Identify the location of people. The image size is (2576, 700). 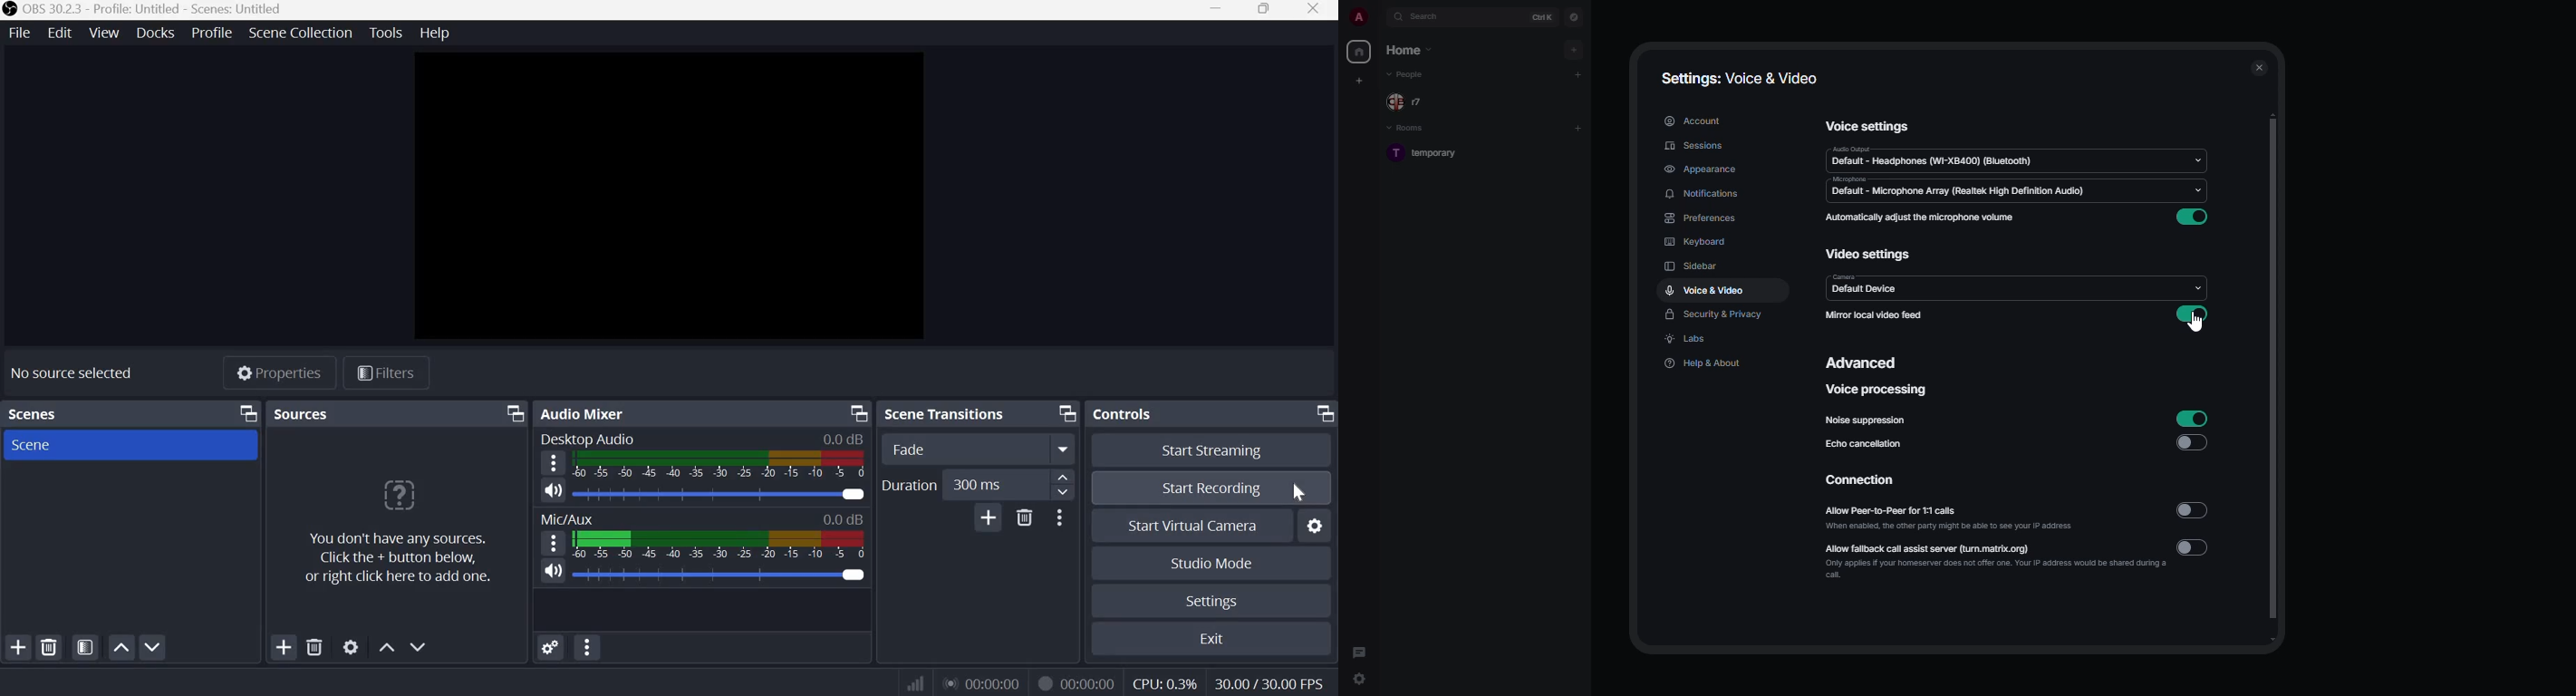
(1409, 103).